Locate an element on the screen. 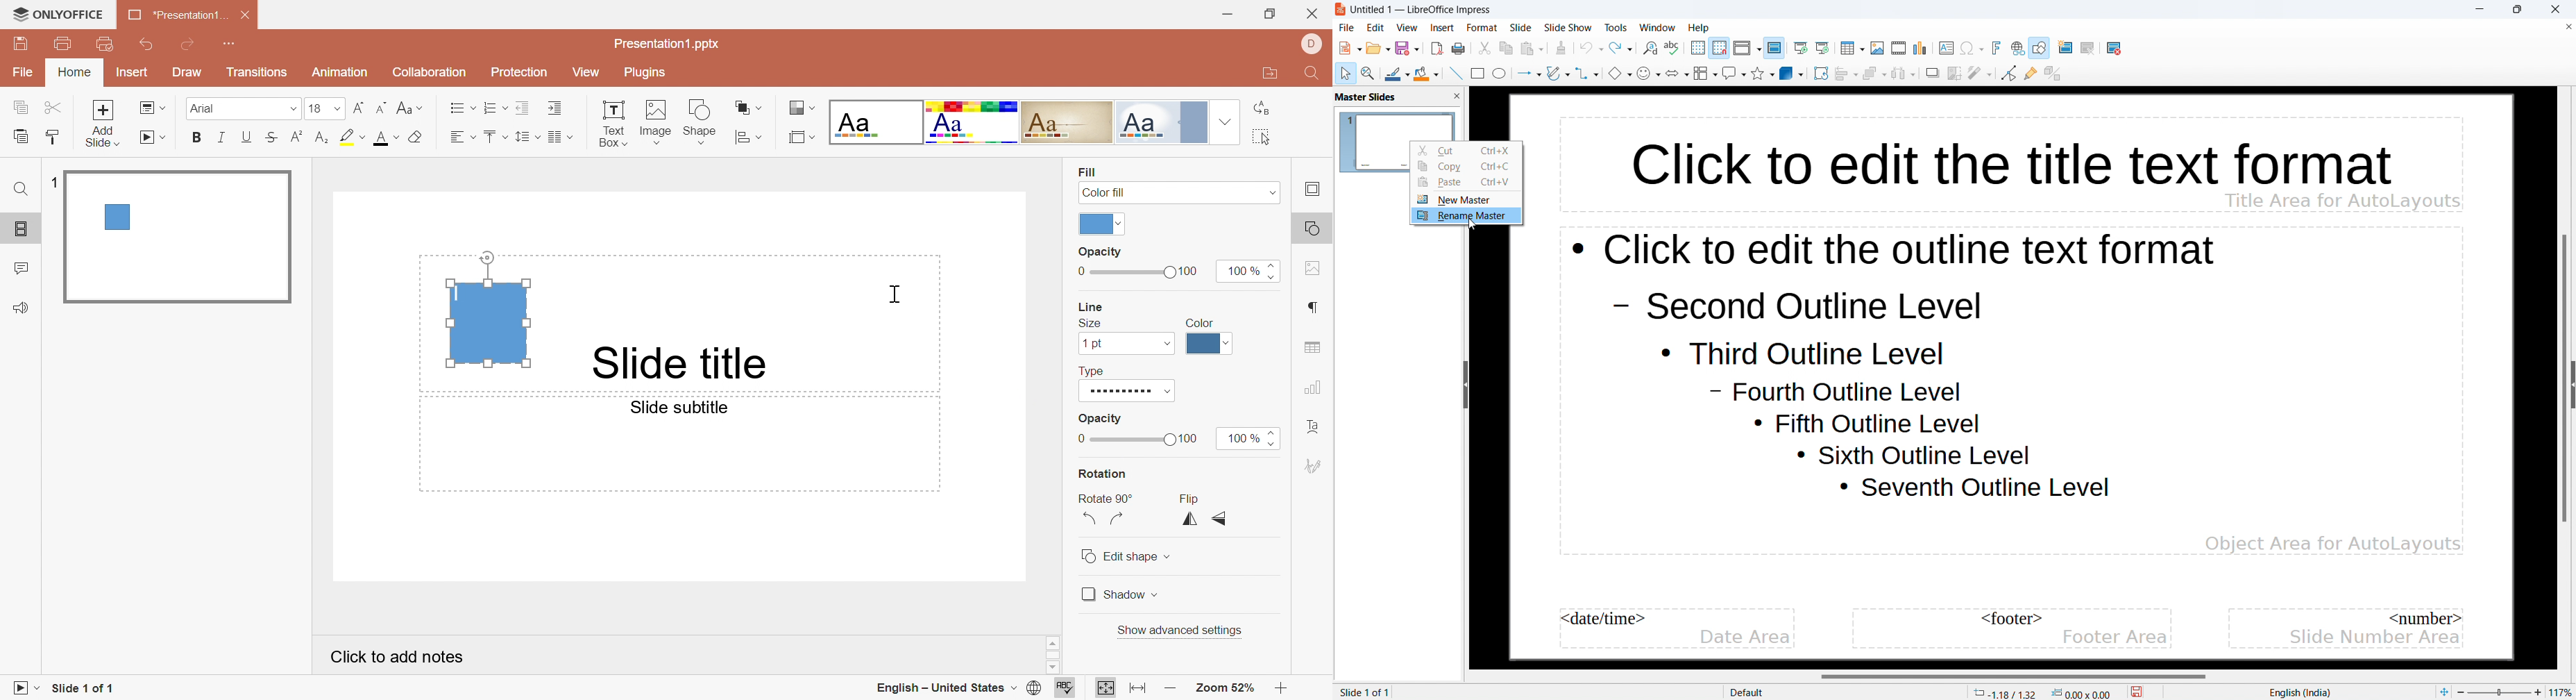 This screenshot has height=700, width=2576. Print file is located at coordinates (61, 46).